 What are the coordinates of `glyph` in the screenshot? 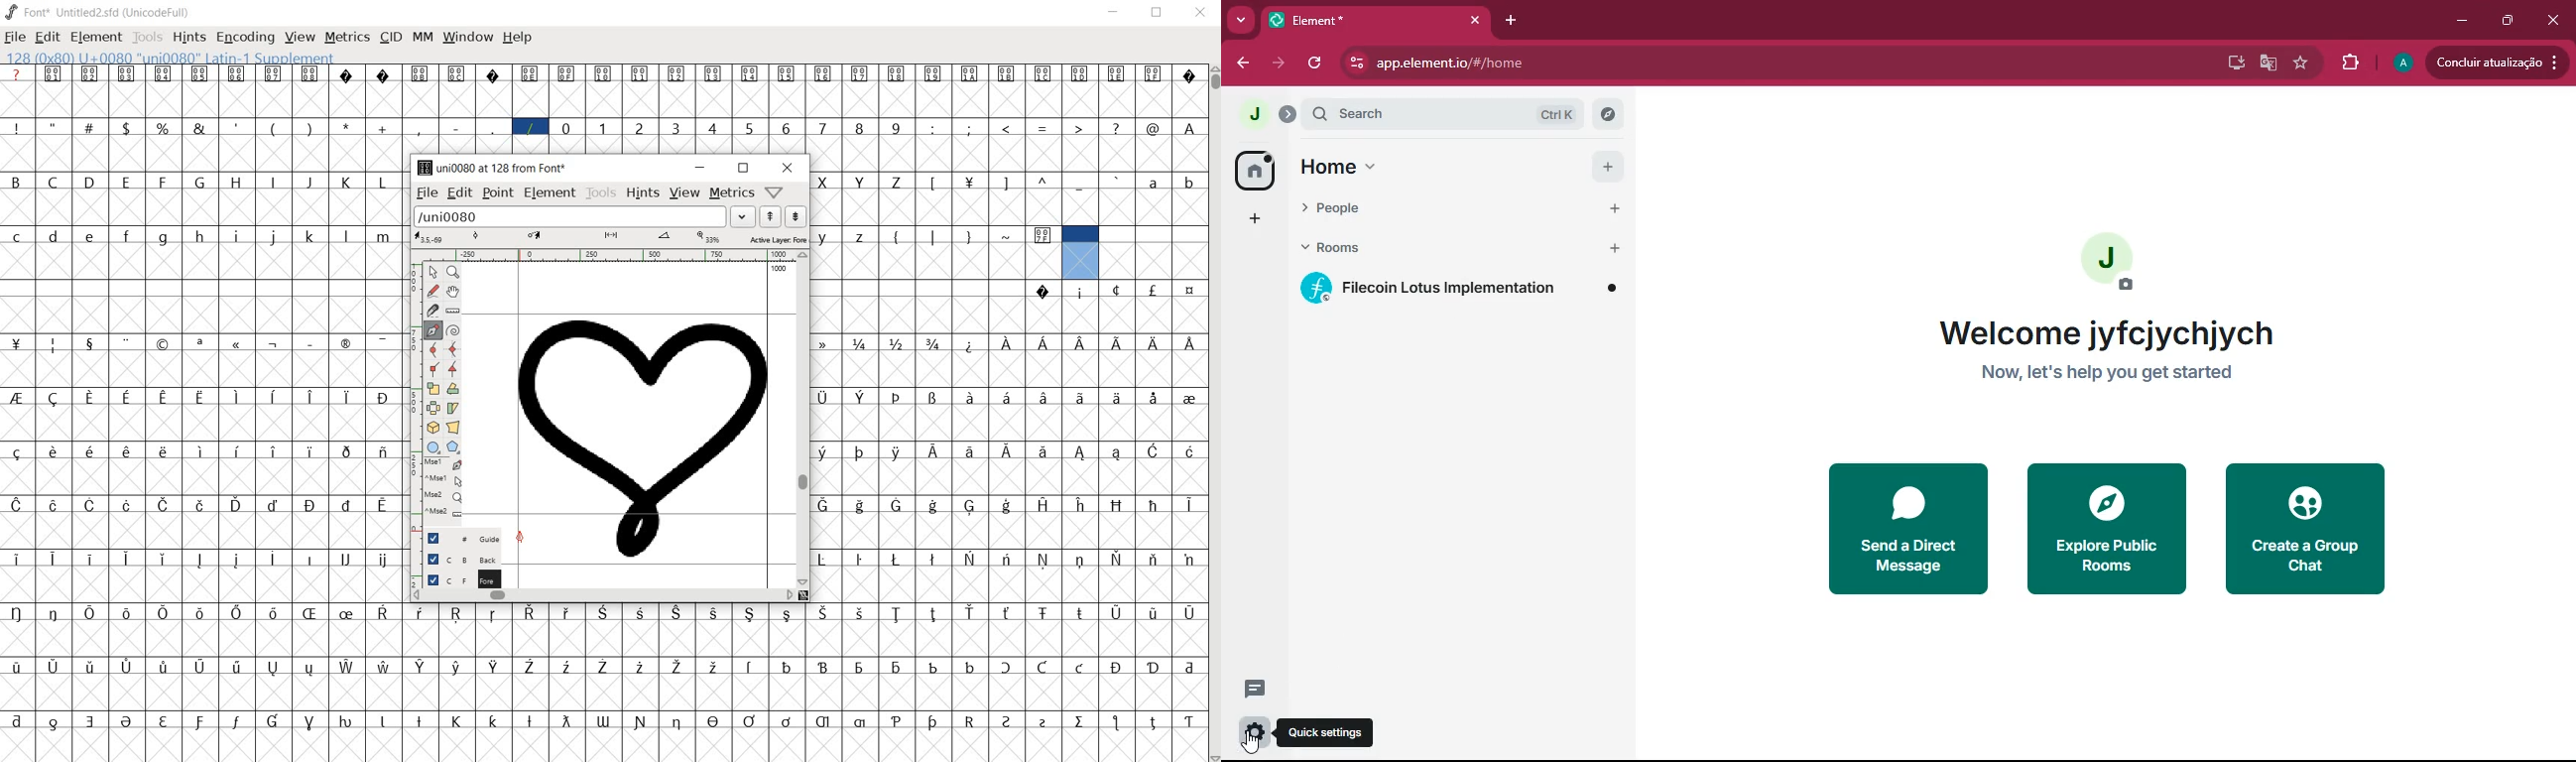 It's located at (934, 183).